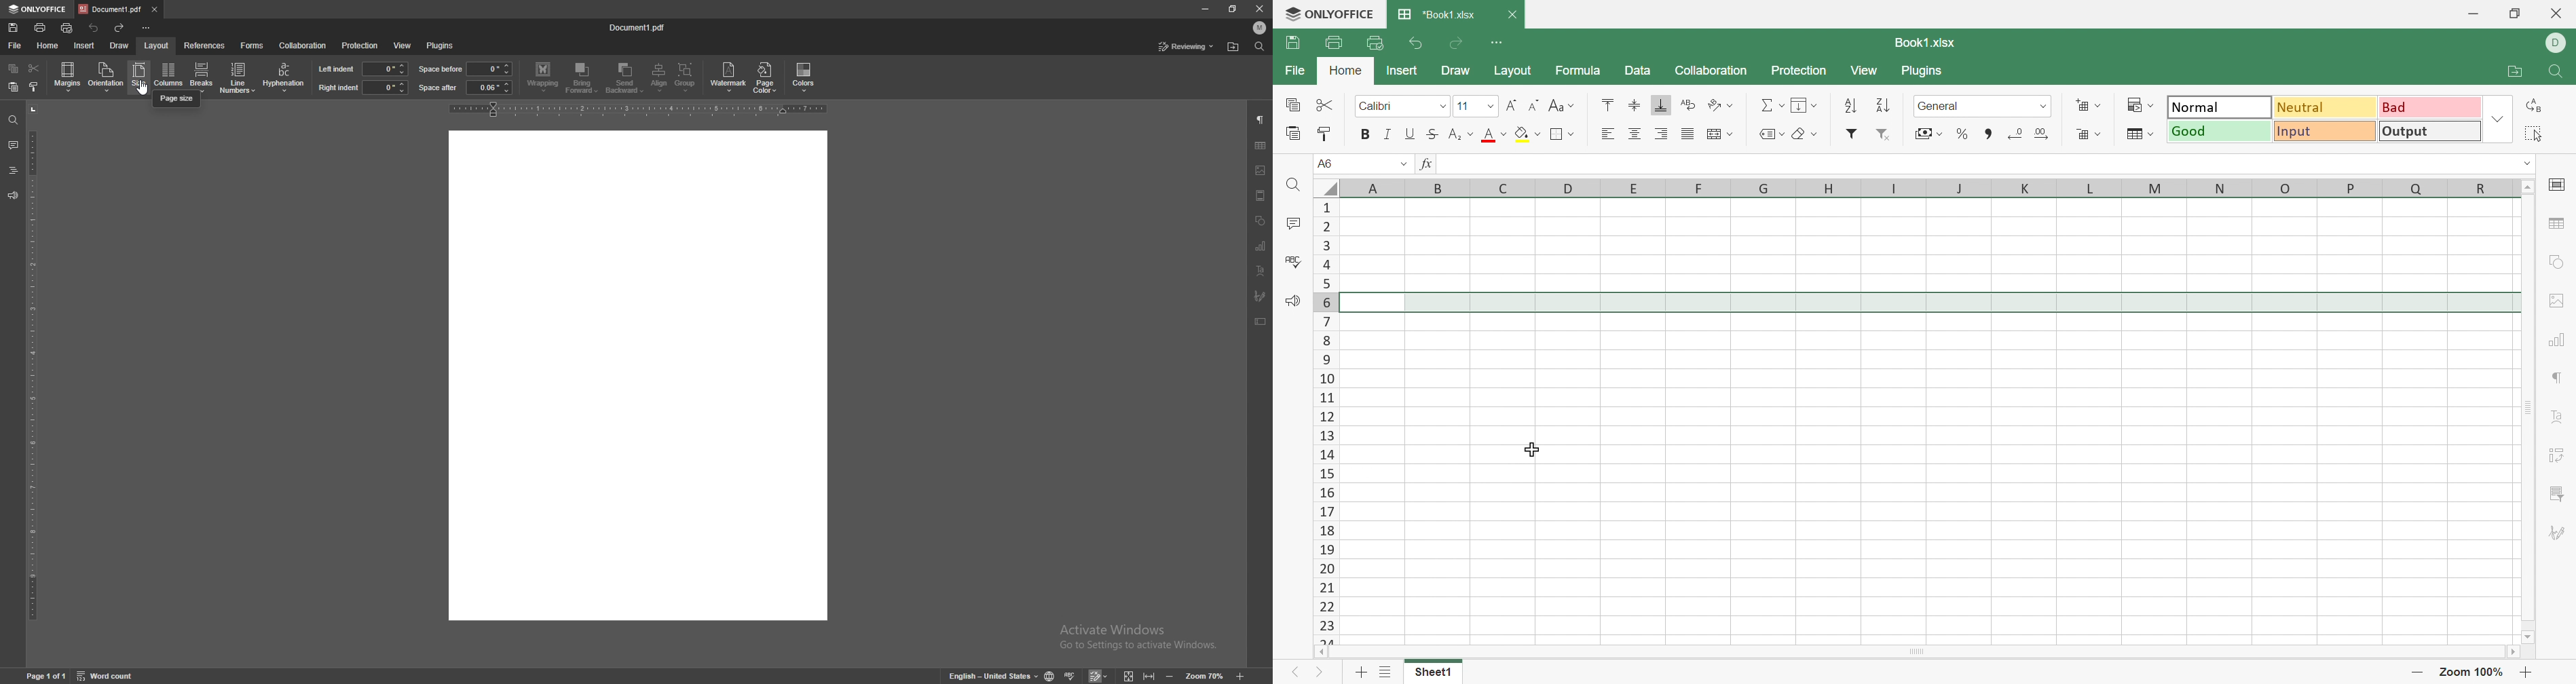  Describe the element at coordinates (1292, 303) in the screenshot. I see `Feedback and support` at that location.